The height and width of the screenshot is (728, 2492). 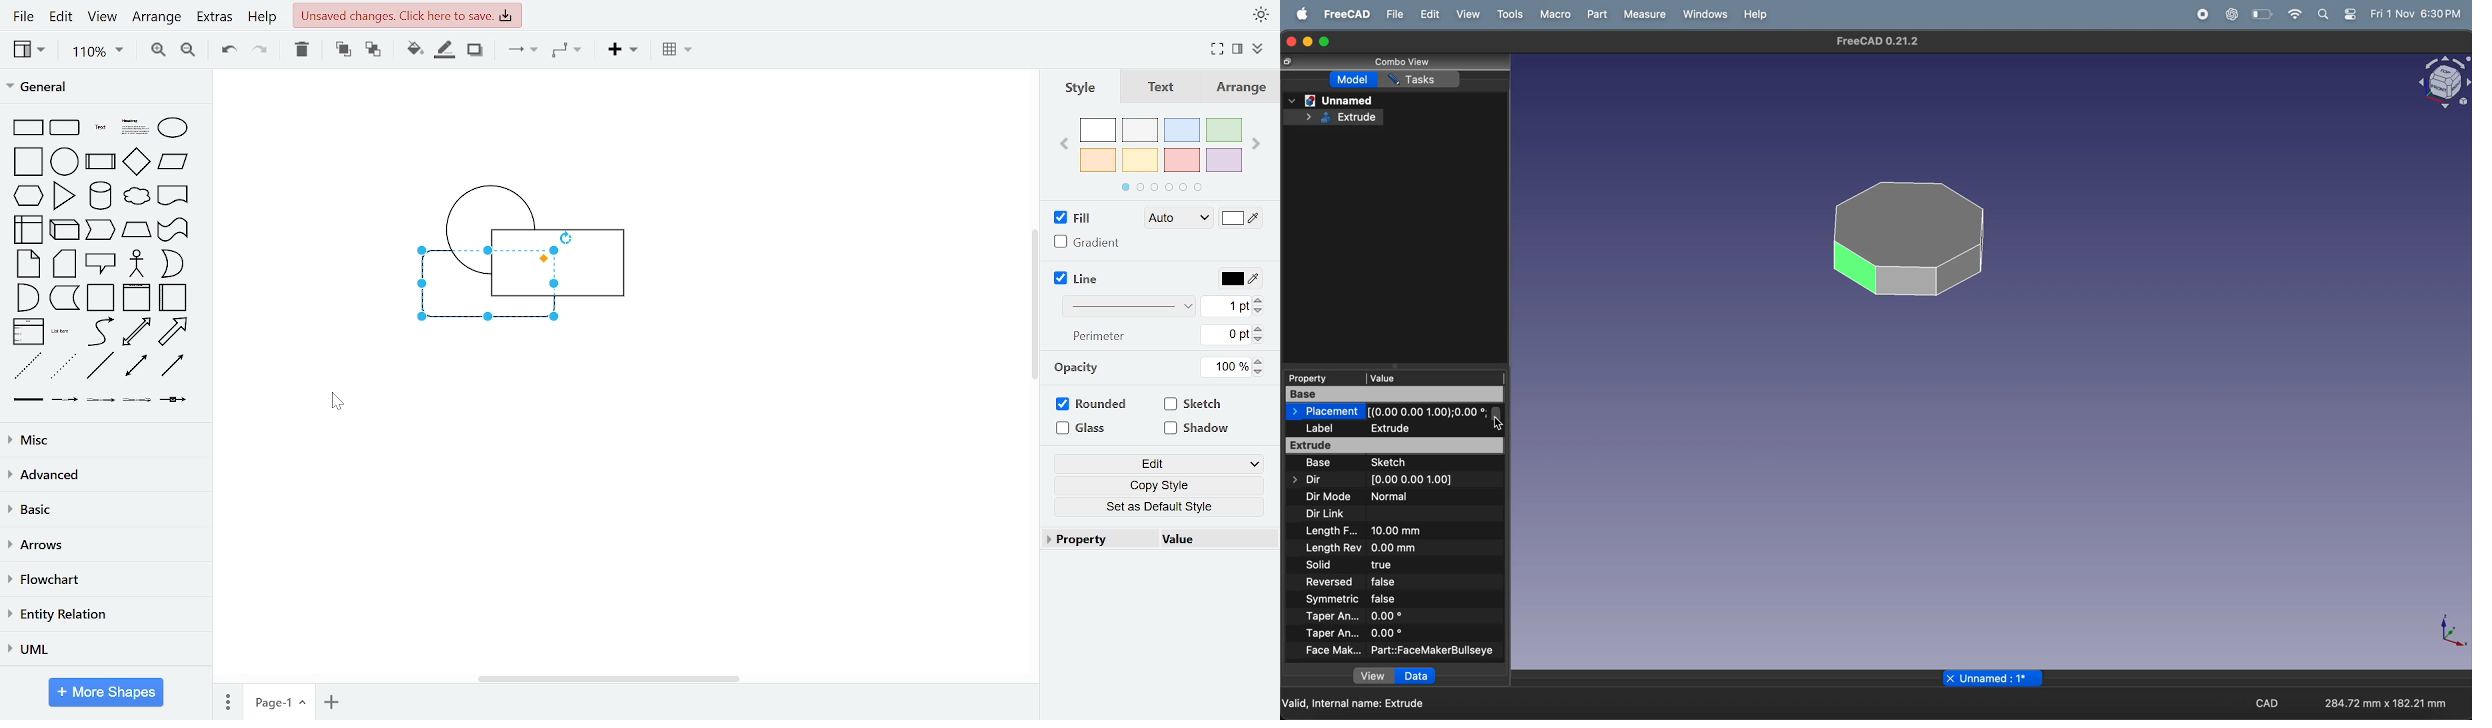 What do you see at coordinates (65, 128) in the screenshot?
I see `rounded rectangle` at bounding box center [65, 128].